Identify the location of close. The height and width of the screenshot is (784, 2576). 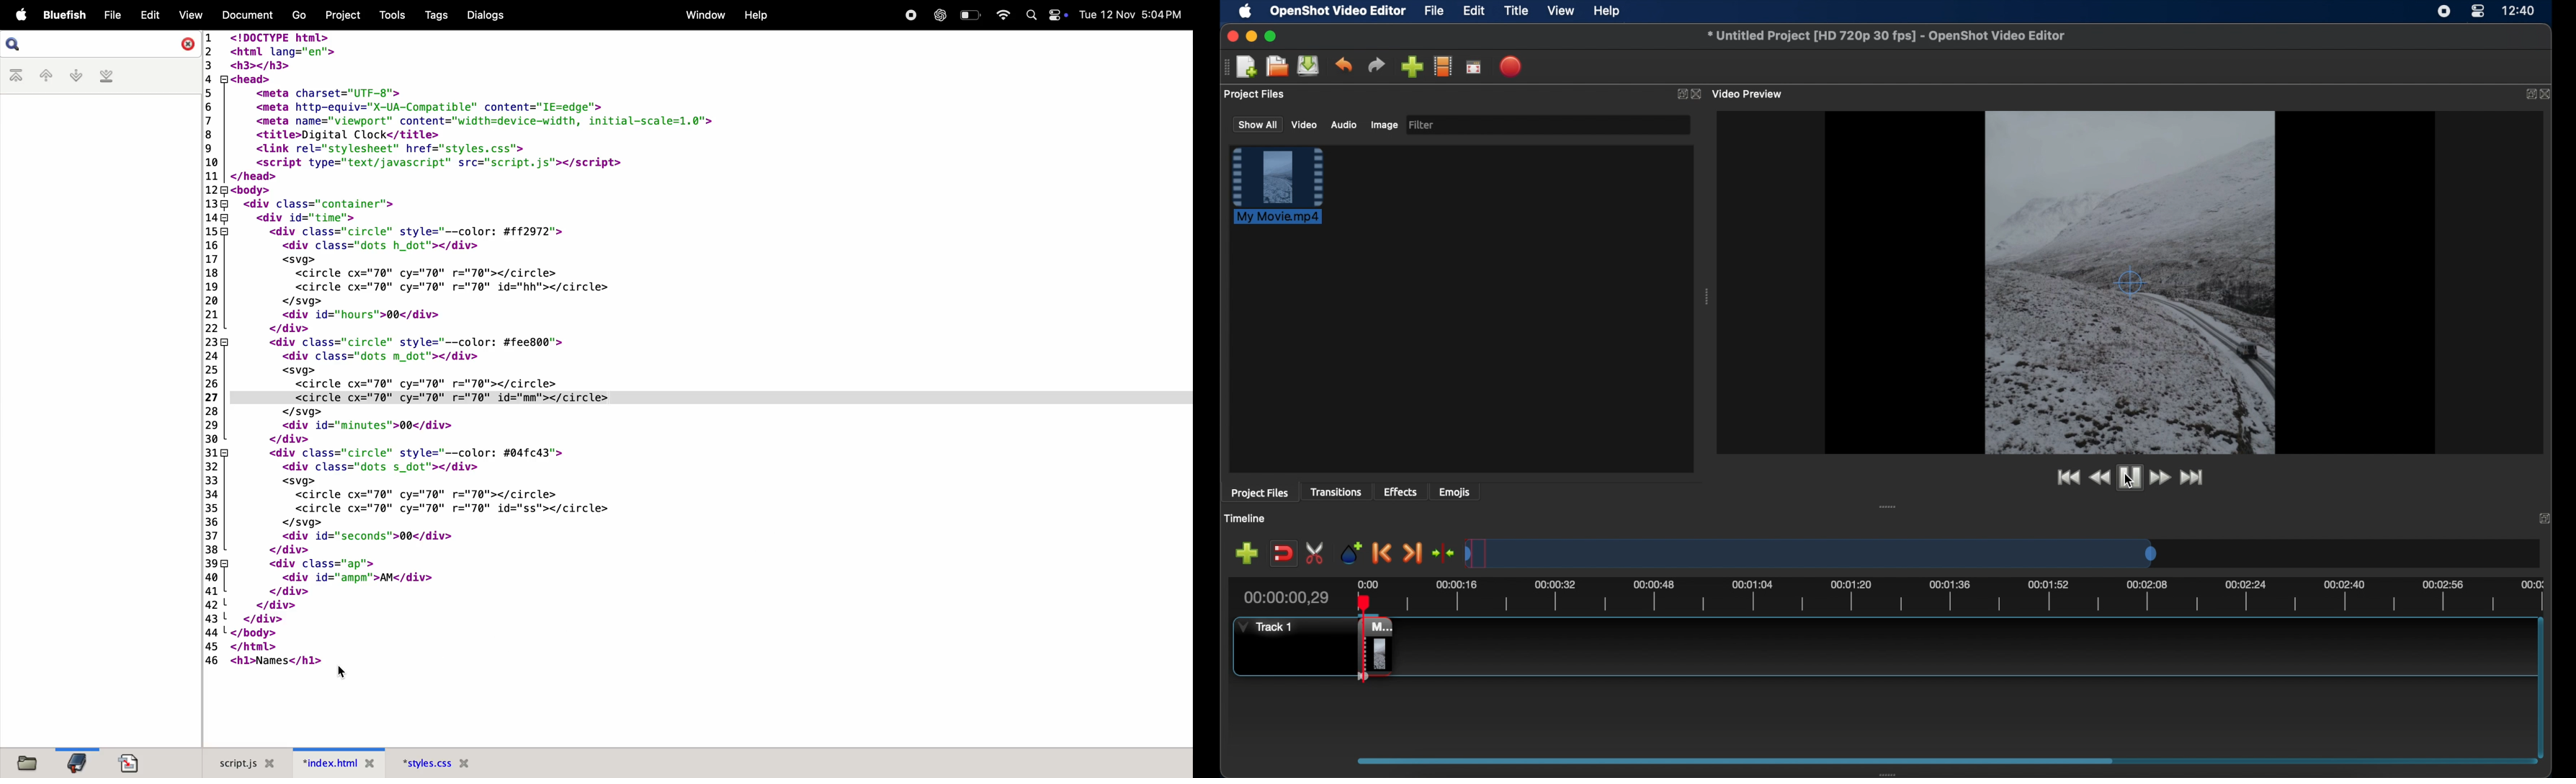
(1696, 94).